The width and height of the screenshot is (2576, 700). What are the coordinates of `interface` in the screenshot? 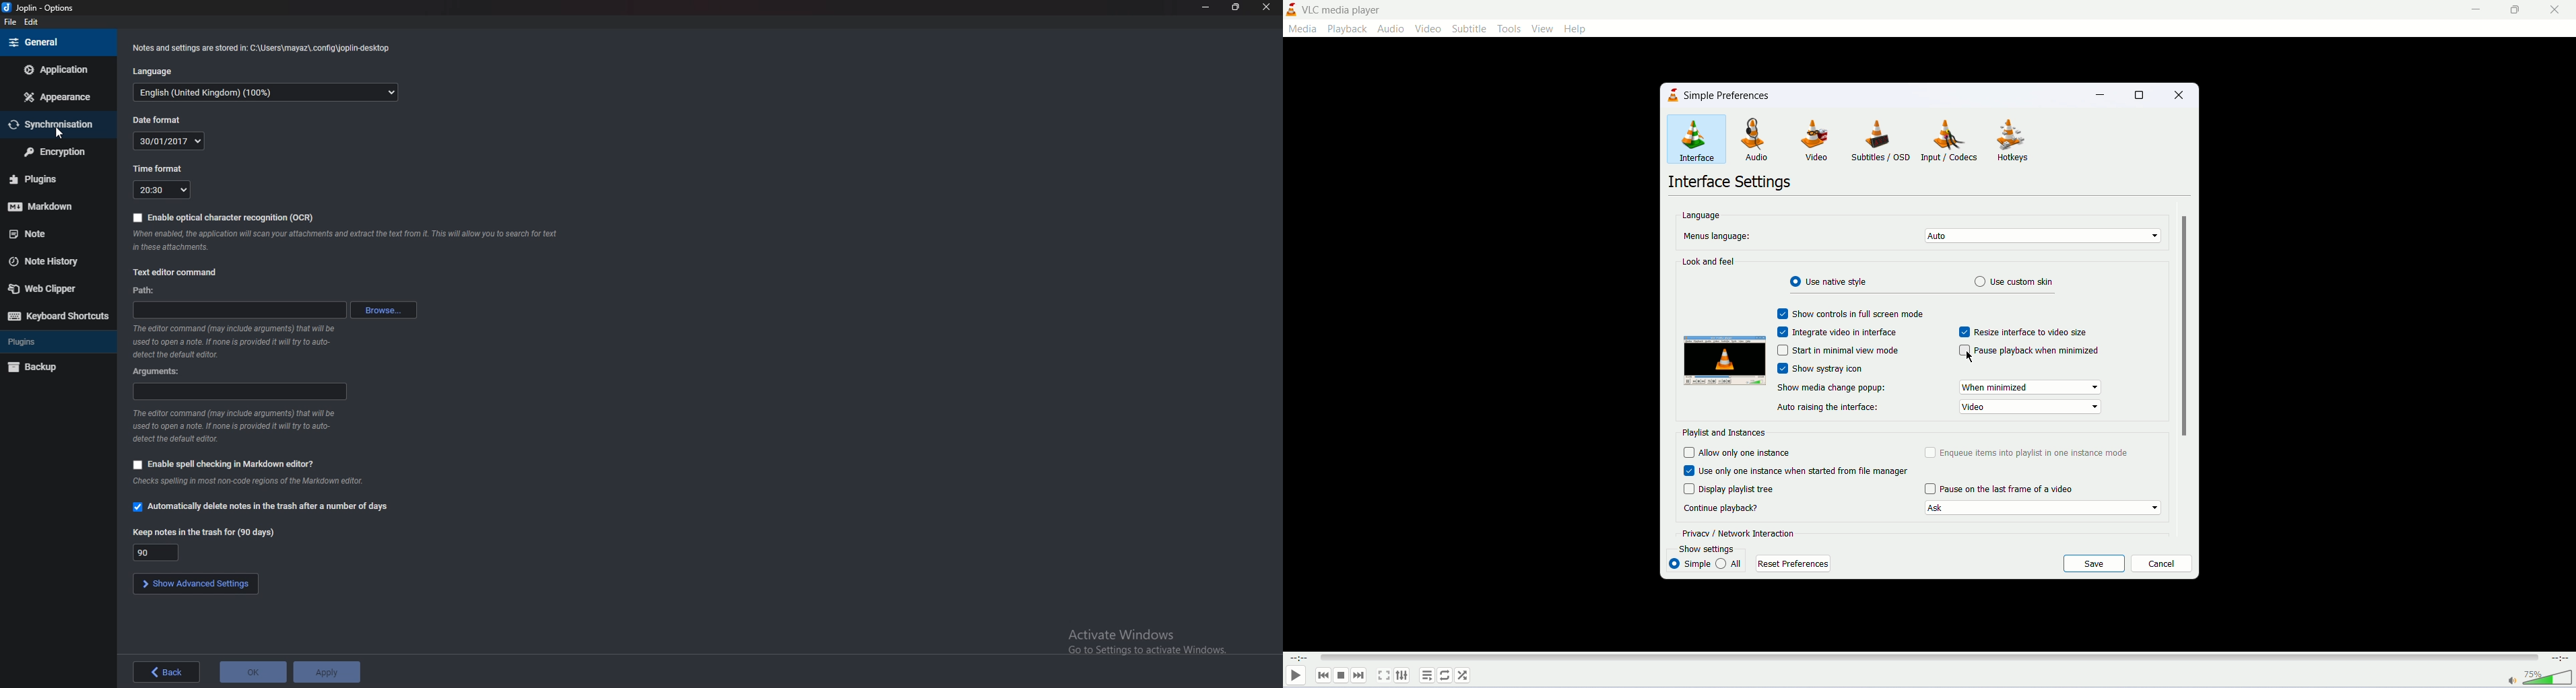 It's located at (1689, 142).